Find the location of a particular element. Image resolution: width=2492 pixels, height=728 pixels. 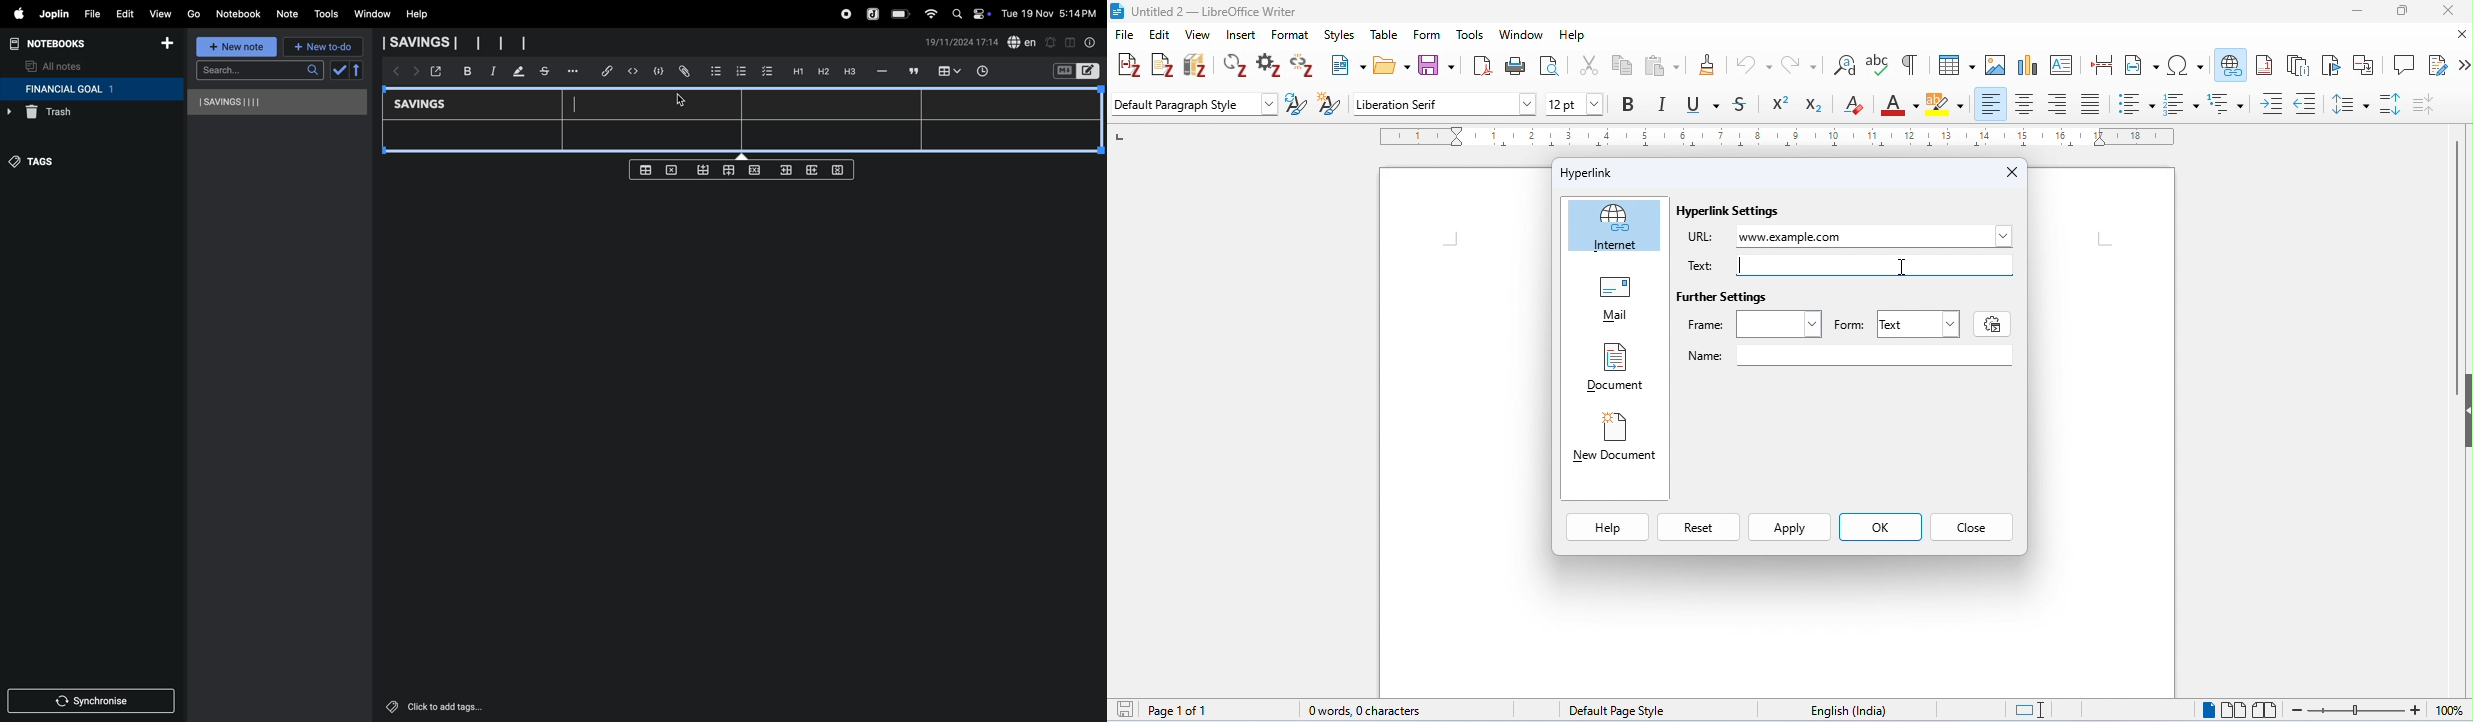

new is located at coordinates (1346, 65).